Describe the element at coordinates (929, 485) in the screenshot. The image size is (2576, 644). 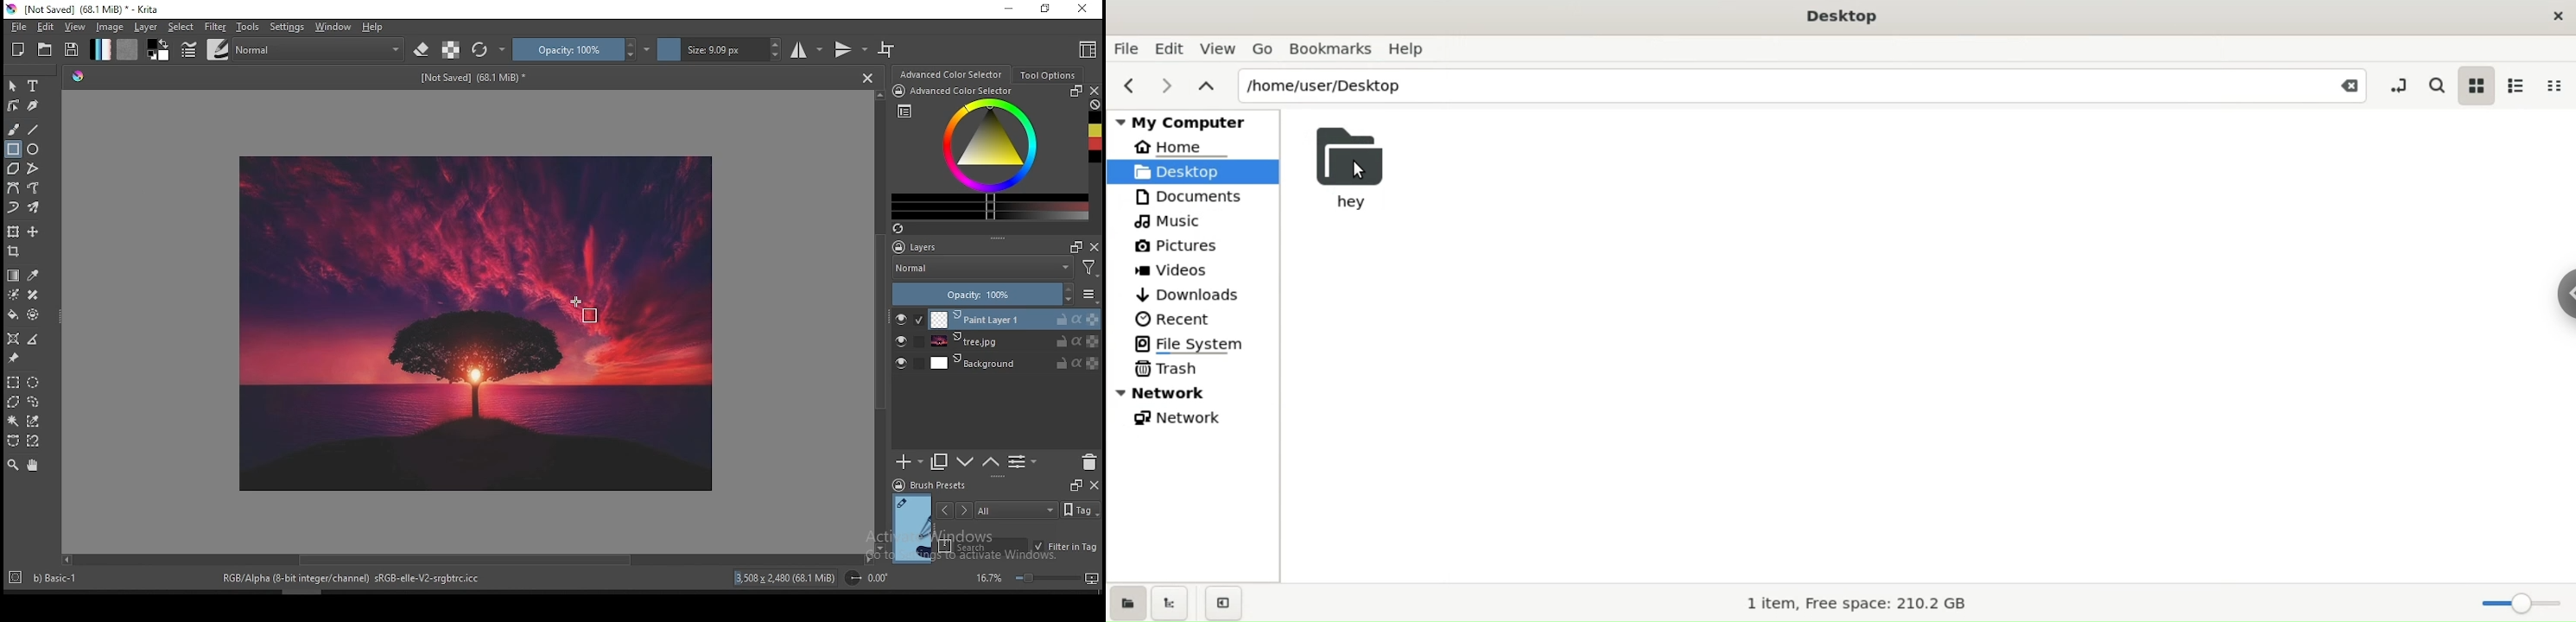
I see `brush preset` at that location.